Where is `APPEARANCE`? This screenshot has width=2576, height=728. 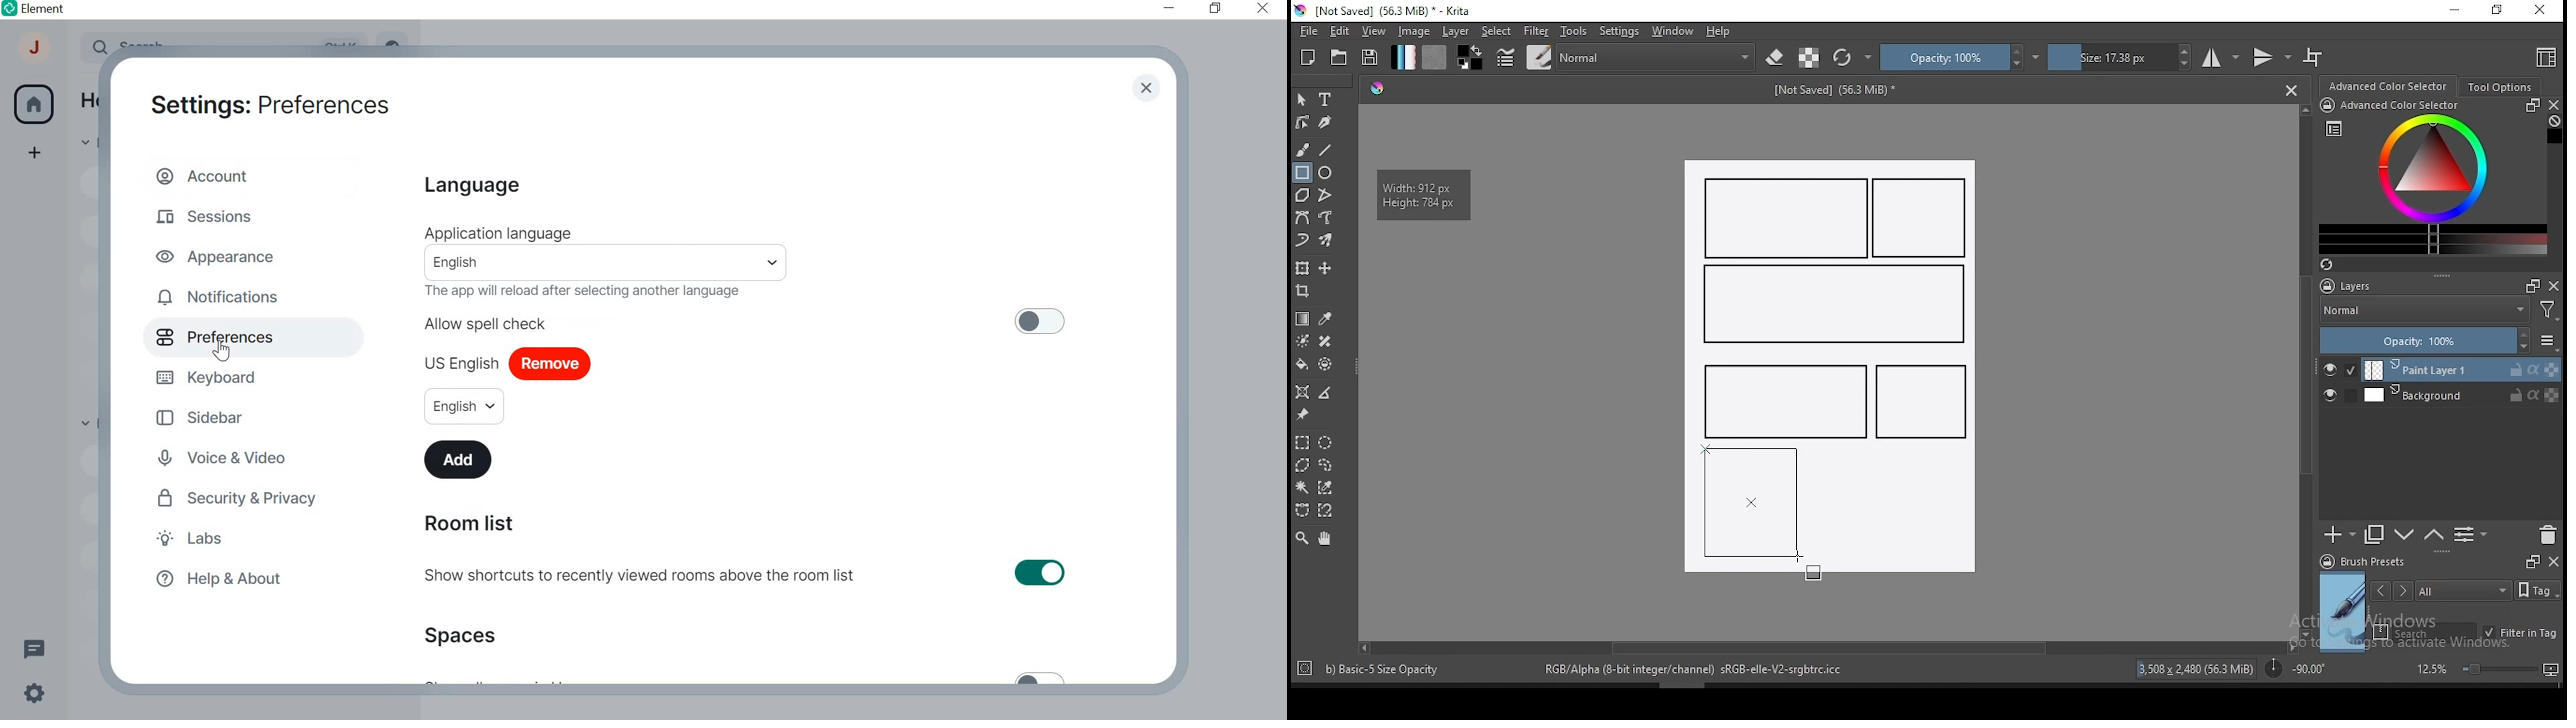
APPEARANCE is located at coordinates (222, 255).